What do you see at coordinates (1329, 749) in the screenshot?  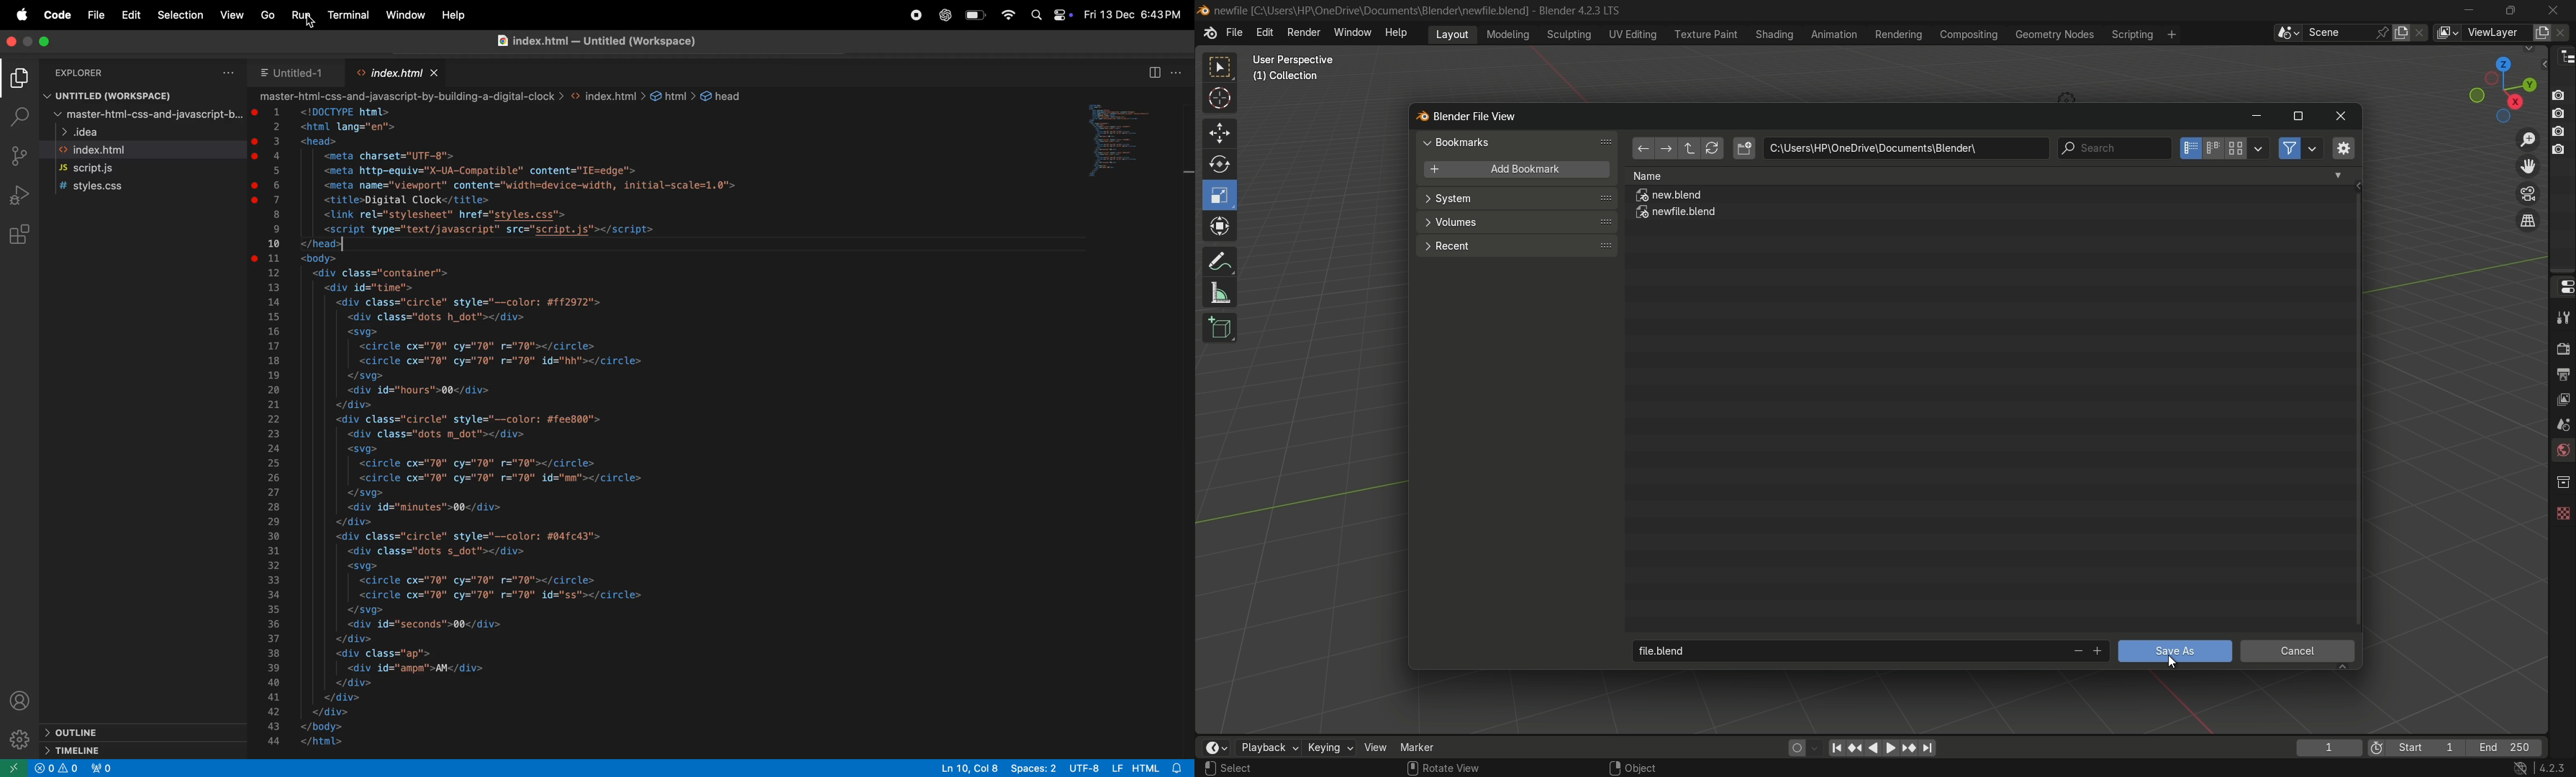 I see `keying` at bounding box center [1329, 749].